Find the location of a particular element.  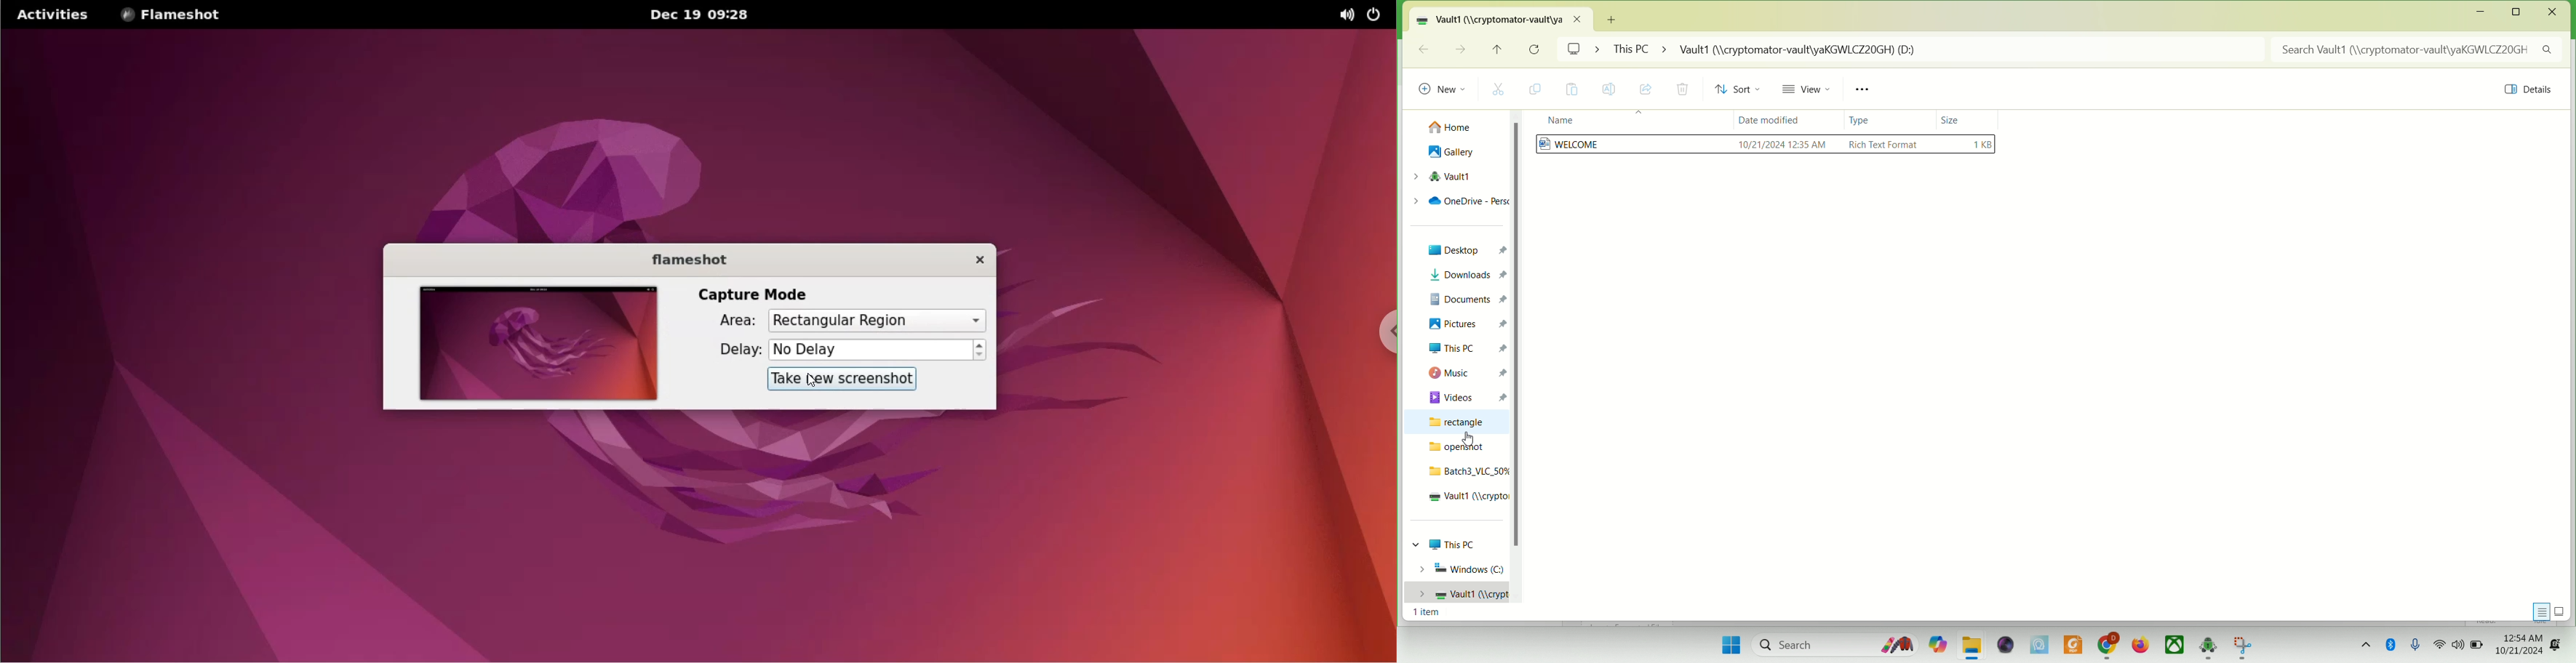

capture area options is located at coordinates (877, 321).